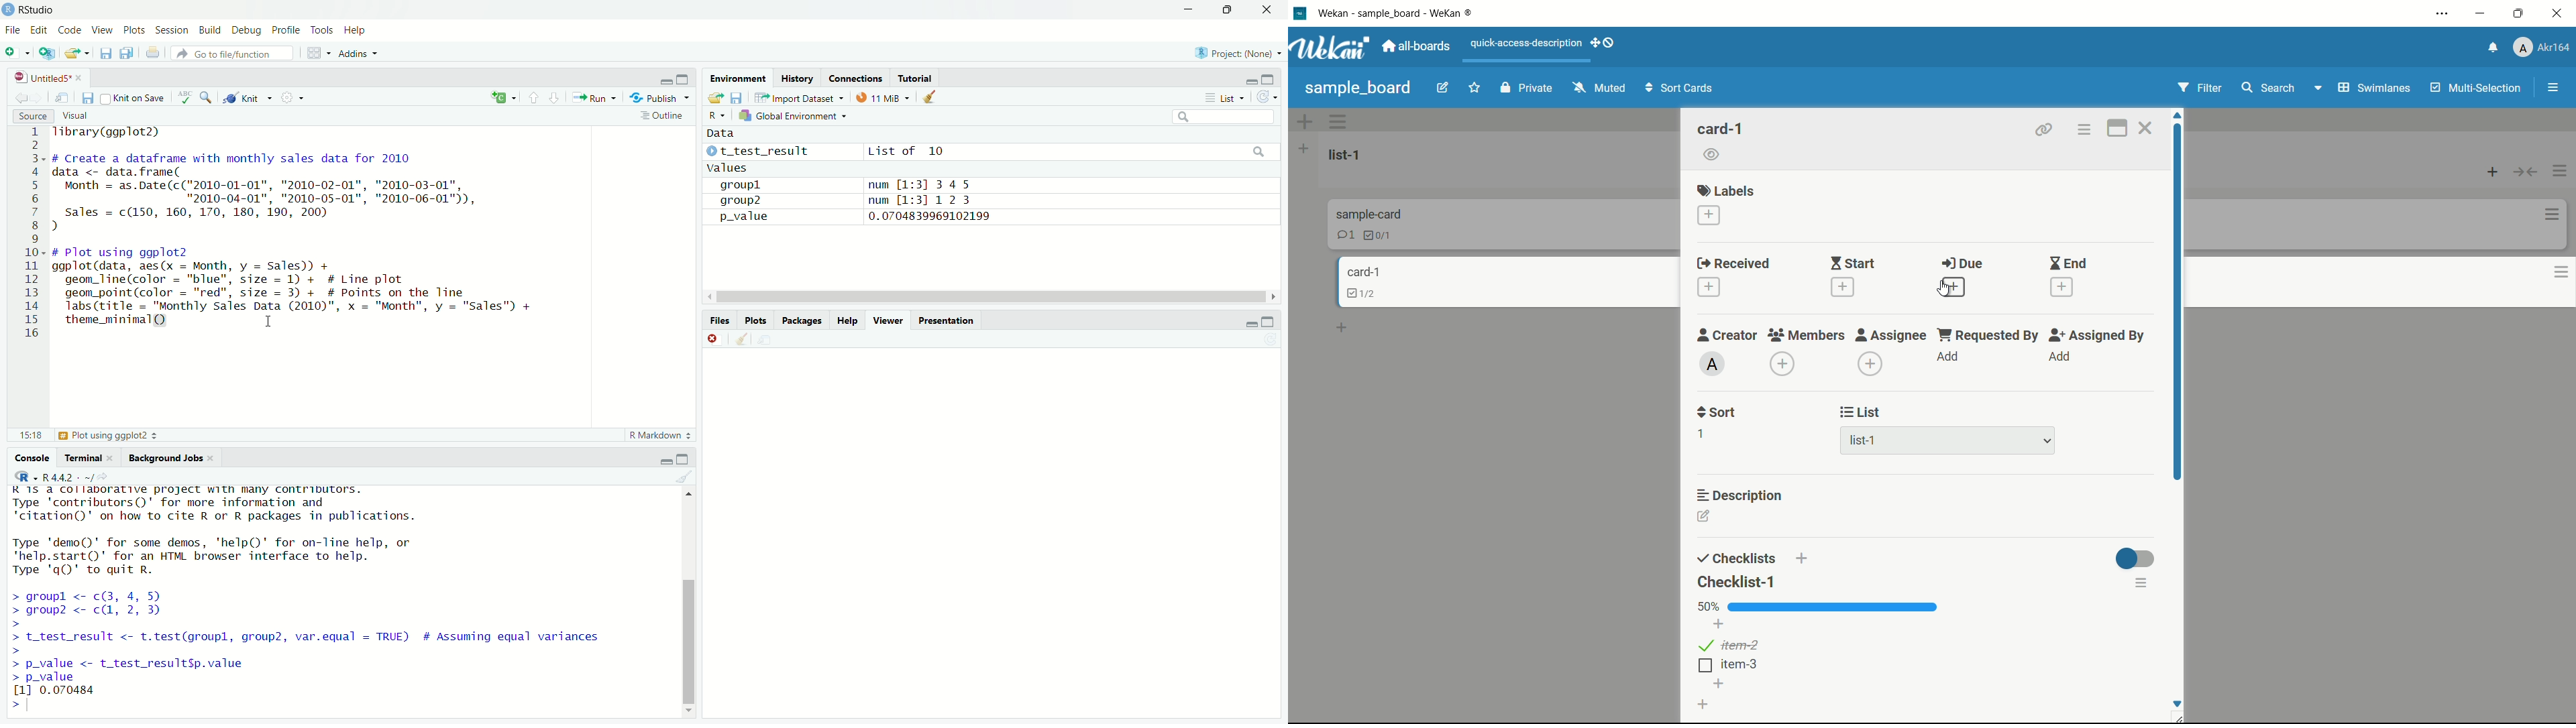 This screenshot has height=728, width=2576. I want to click on add, so click(1949, 358).